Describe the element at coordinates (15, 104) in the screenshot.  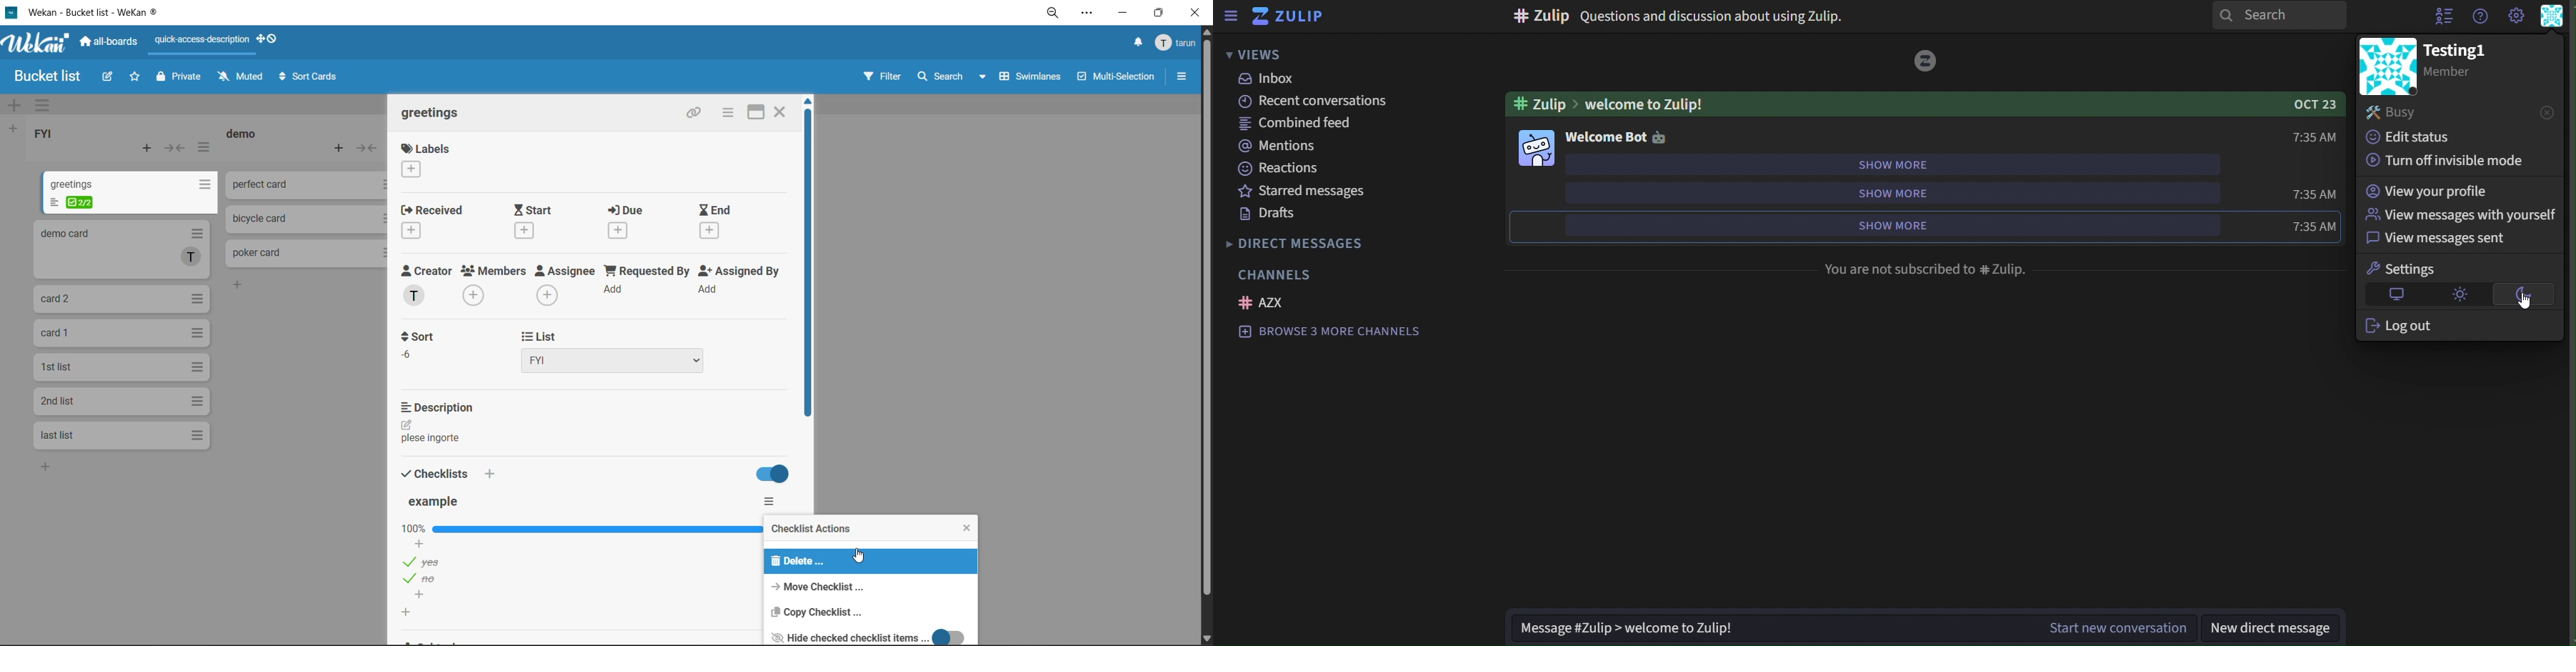
I see `add swimlane` at that location.